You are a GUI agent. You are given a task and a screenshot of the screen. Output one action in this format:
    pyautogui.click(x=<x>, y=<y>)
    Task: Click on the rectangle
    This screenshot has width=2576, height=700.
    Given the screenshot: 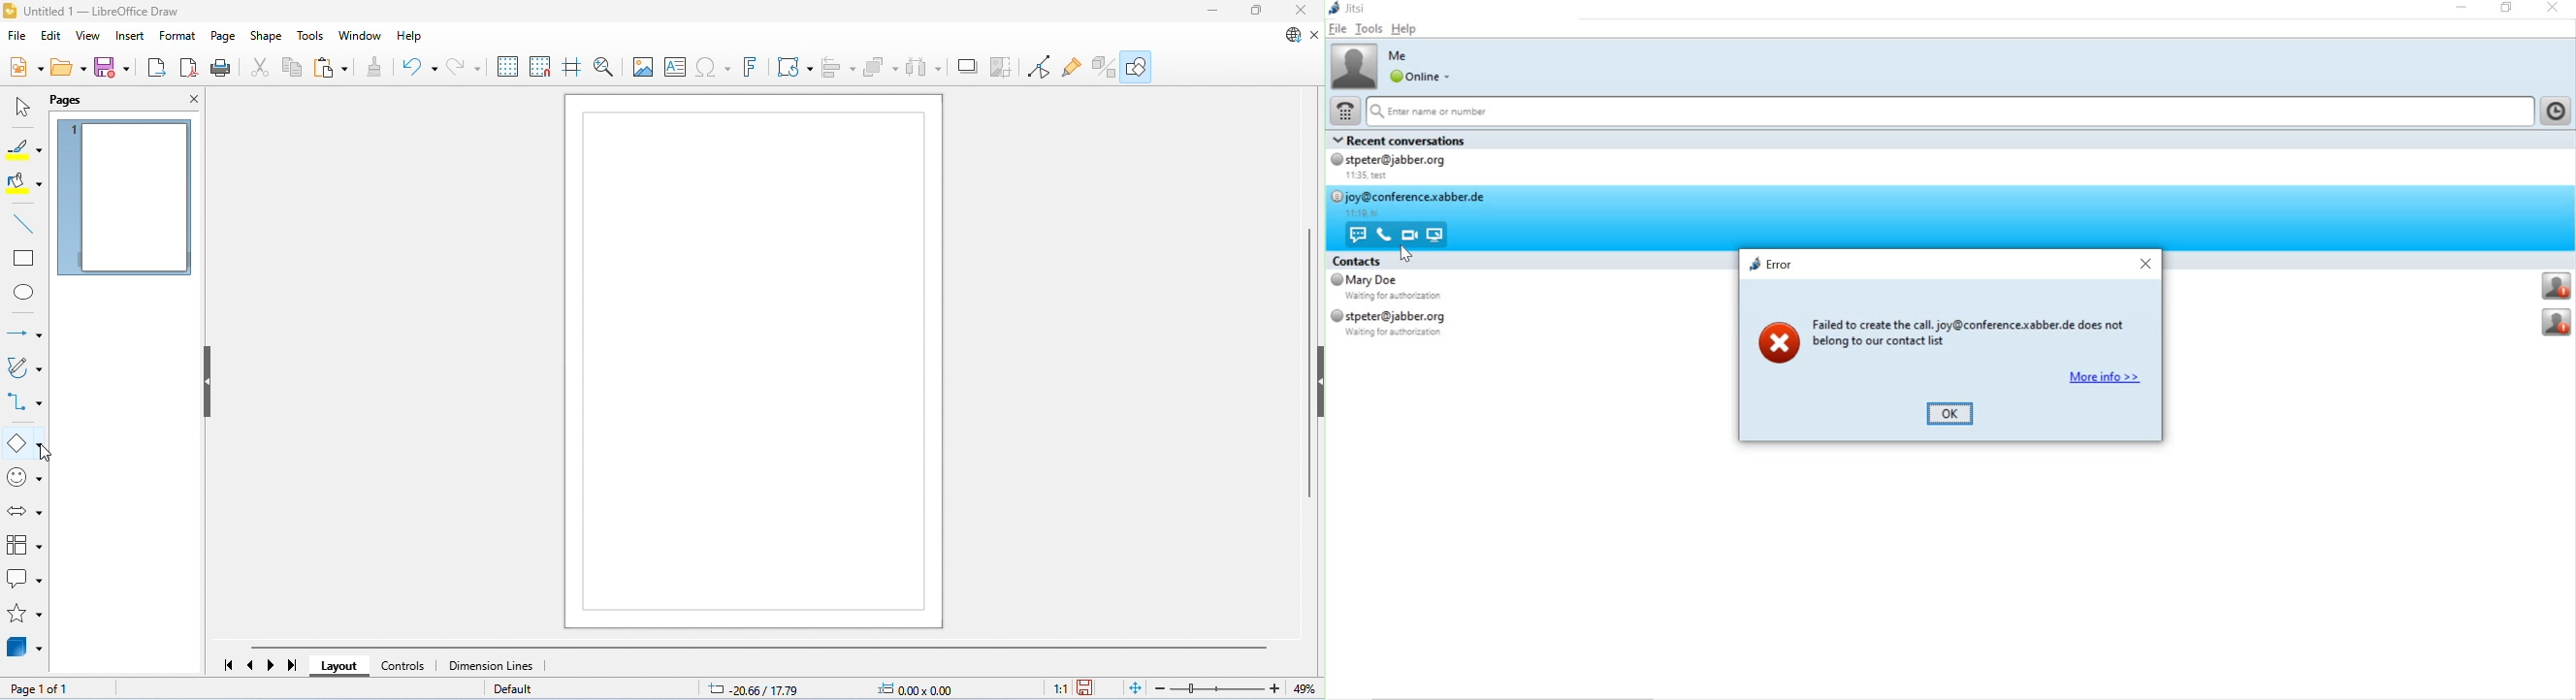 What is the action you would take?
    pyautogui.click(x=25, y=259)
    